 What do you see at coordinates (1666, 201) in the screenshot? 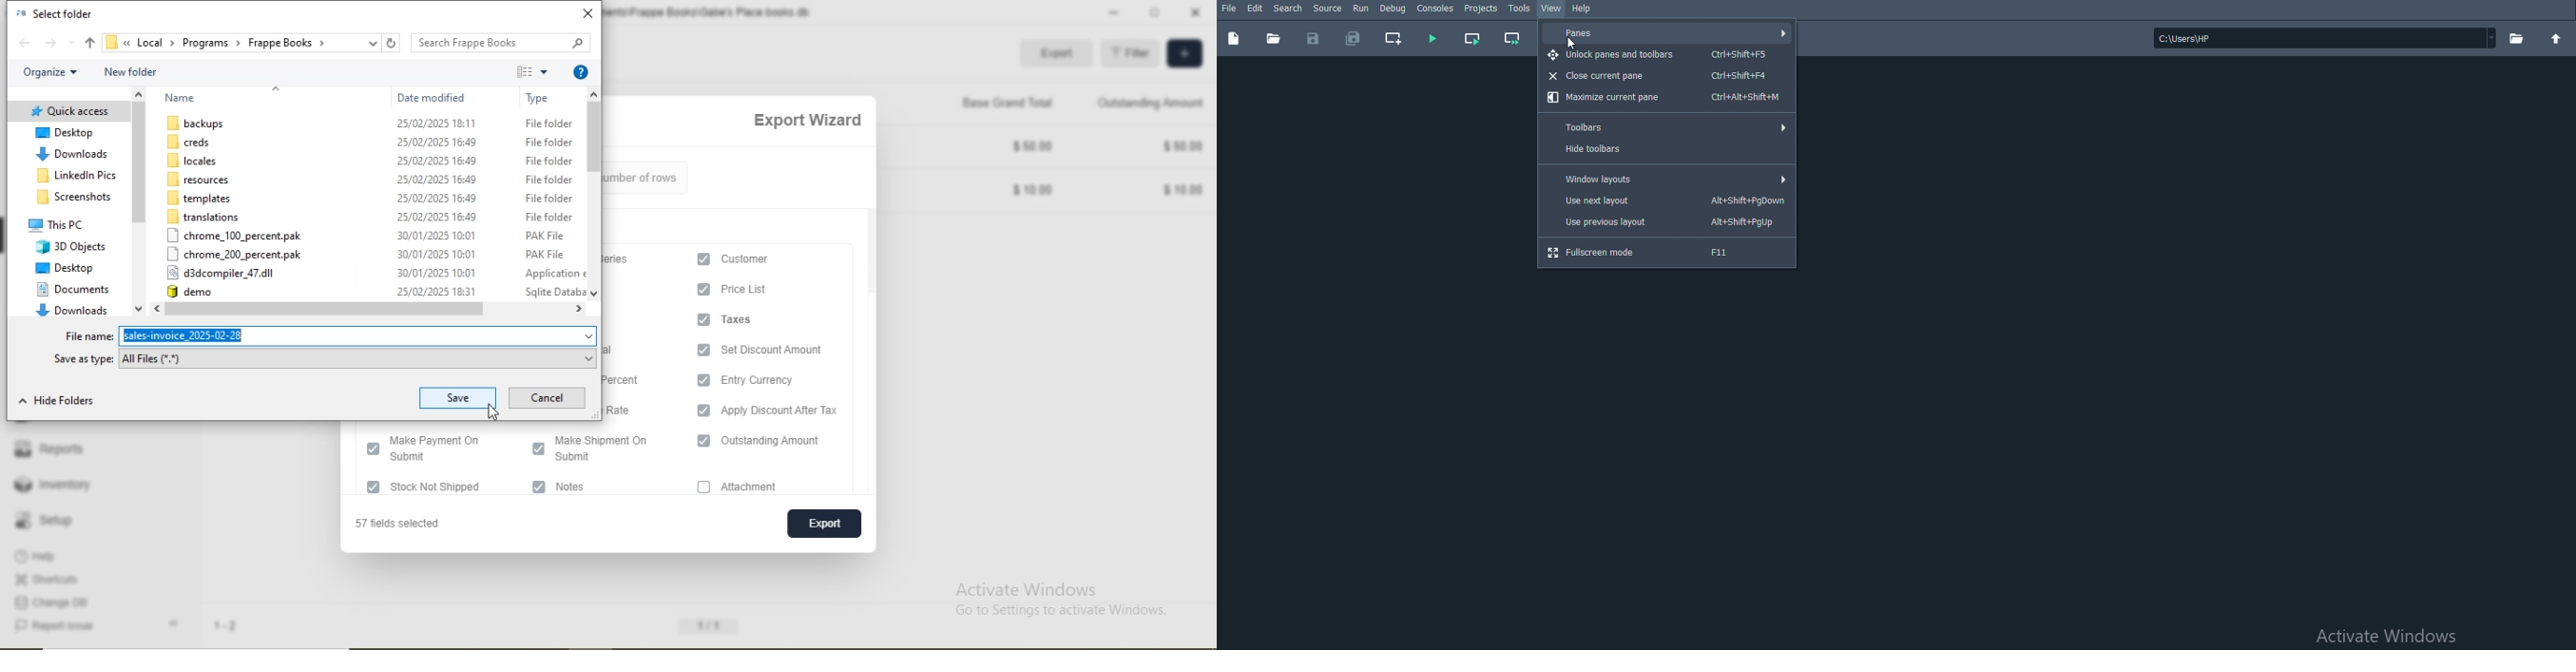
I see `Use next layout` at bounding box center [1666, 201].